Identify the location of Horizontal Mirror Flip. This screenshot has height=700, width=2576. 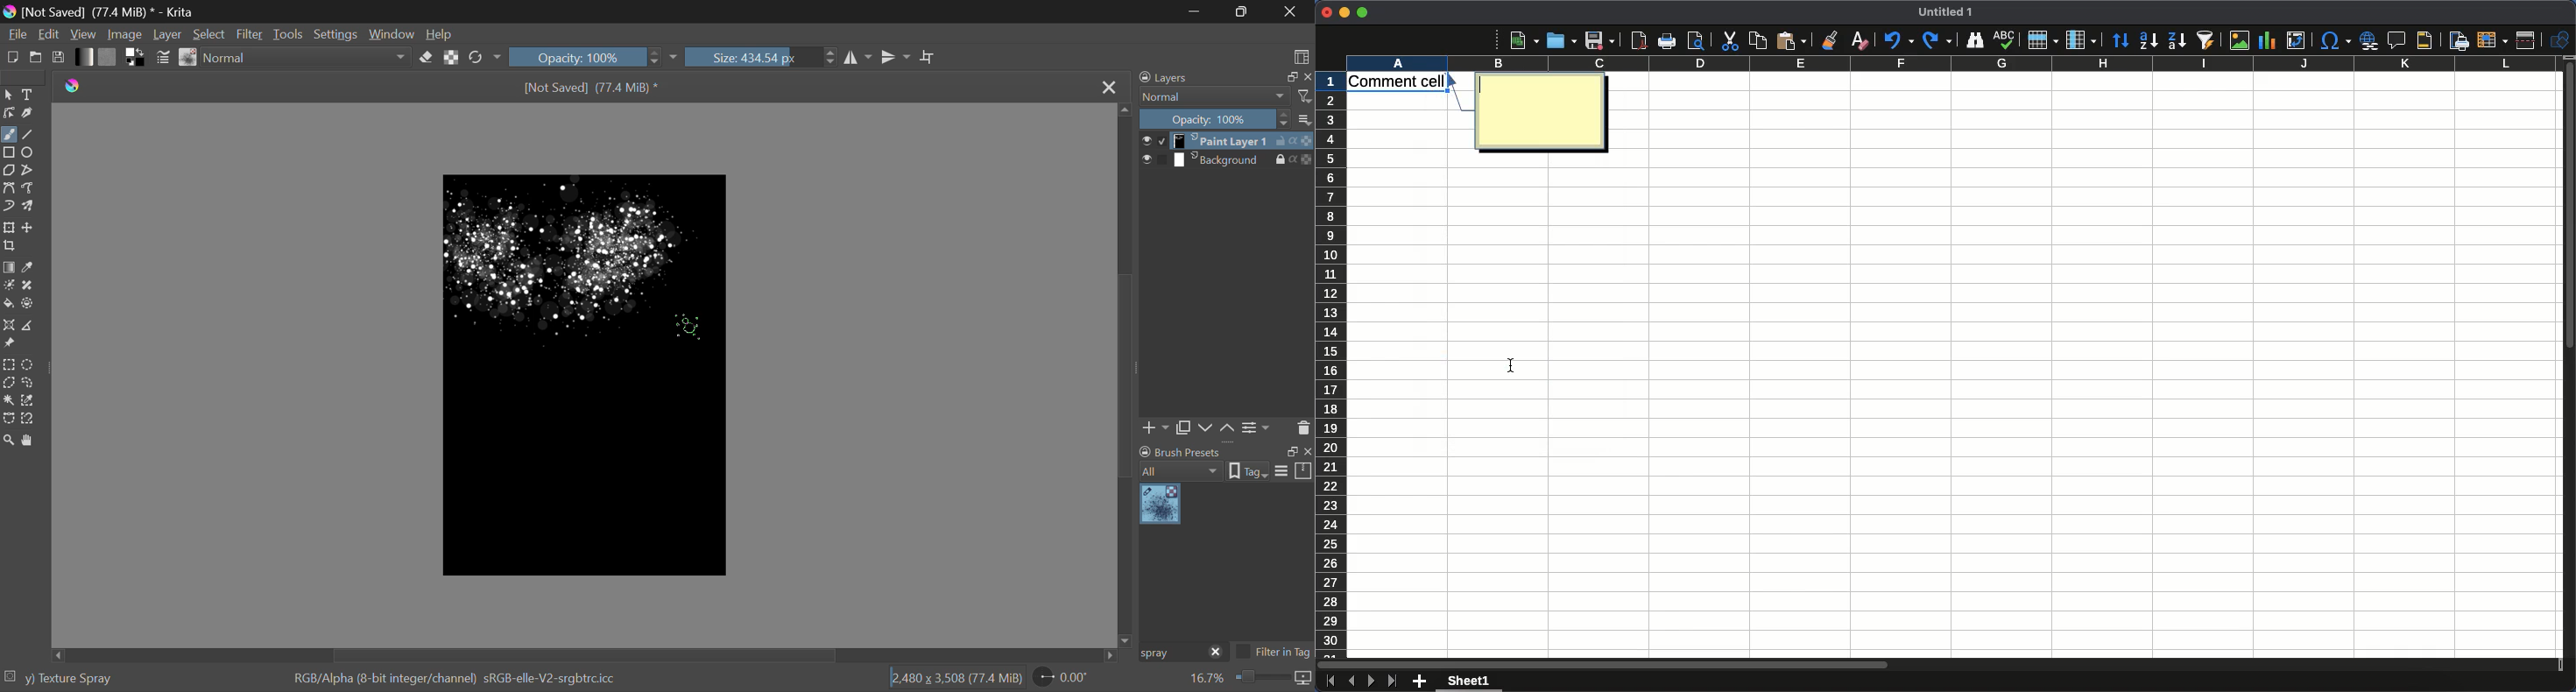
(896, 57).